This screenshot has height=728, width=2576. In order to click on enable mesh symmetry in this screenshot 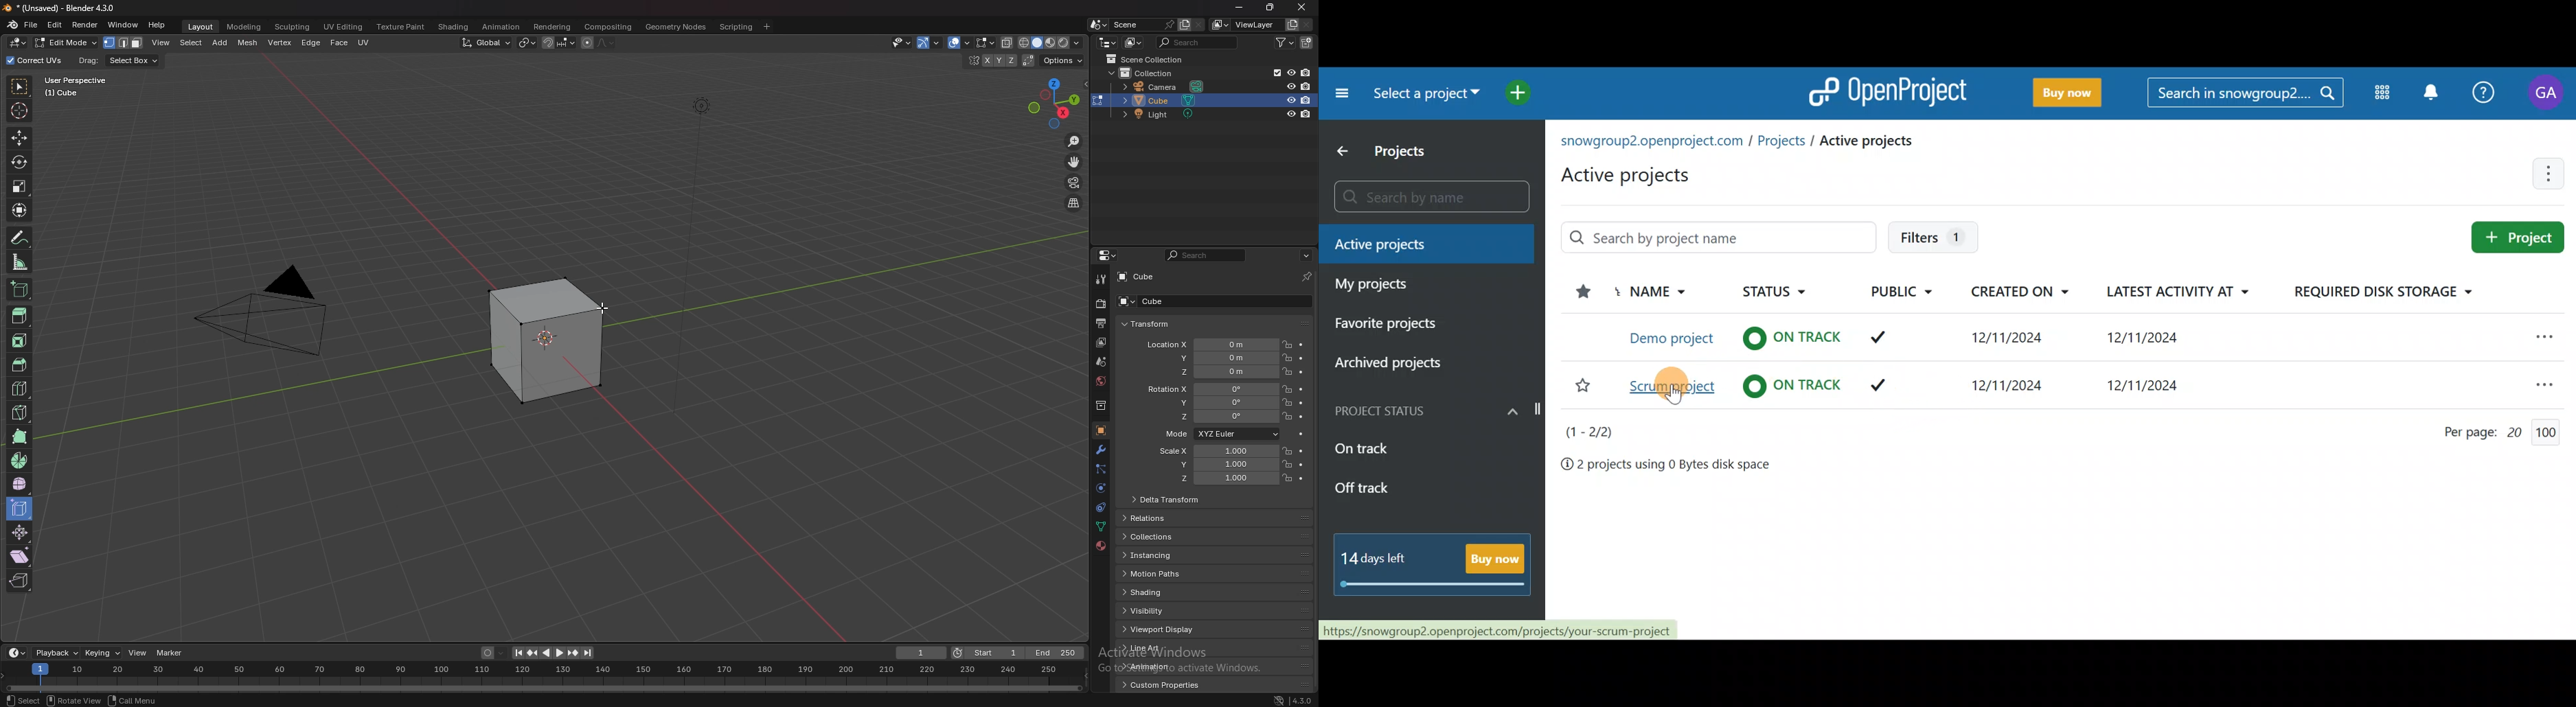, I will do `click(992, 61)`.